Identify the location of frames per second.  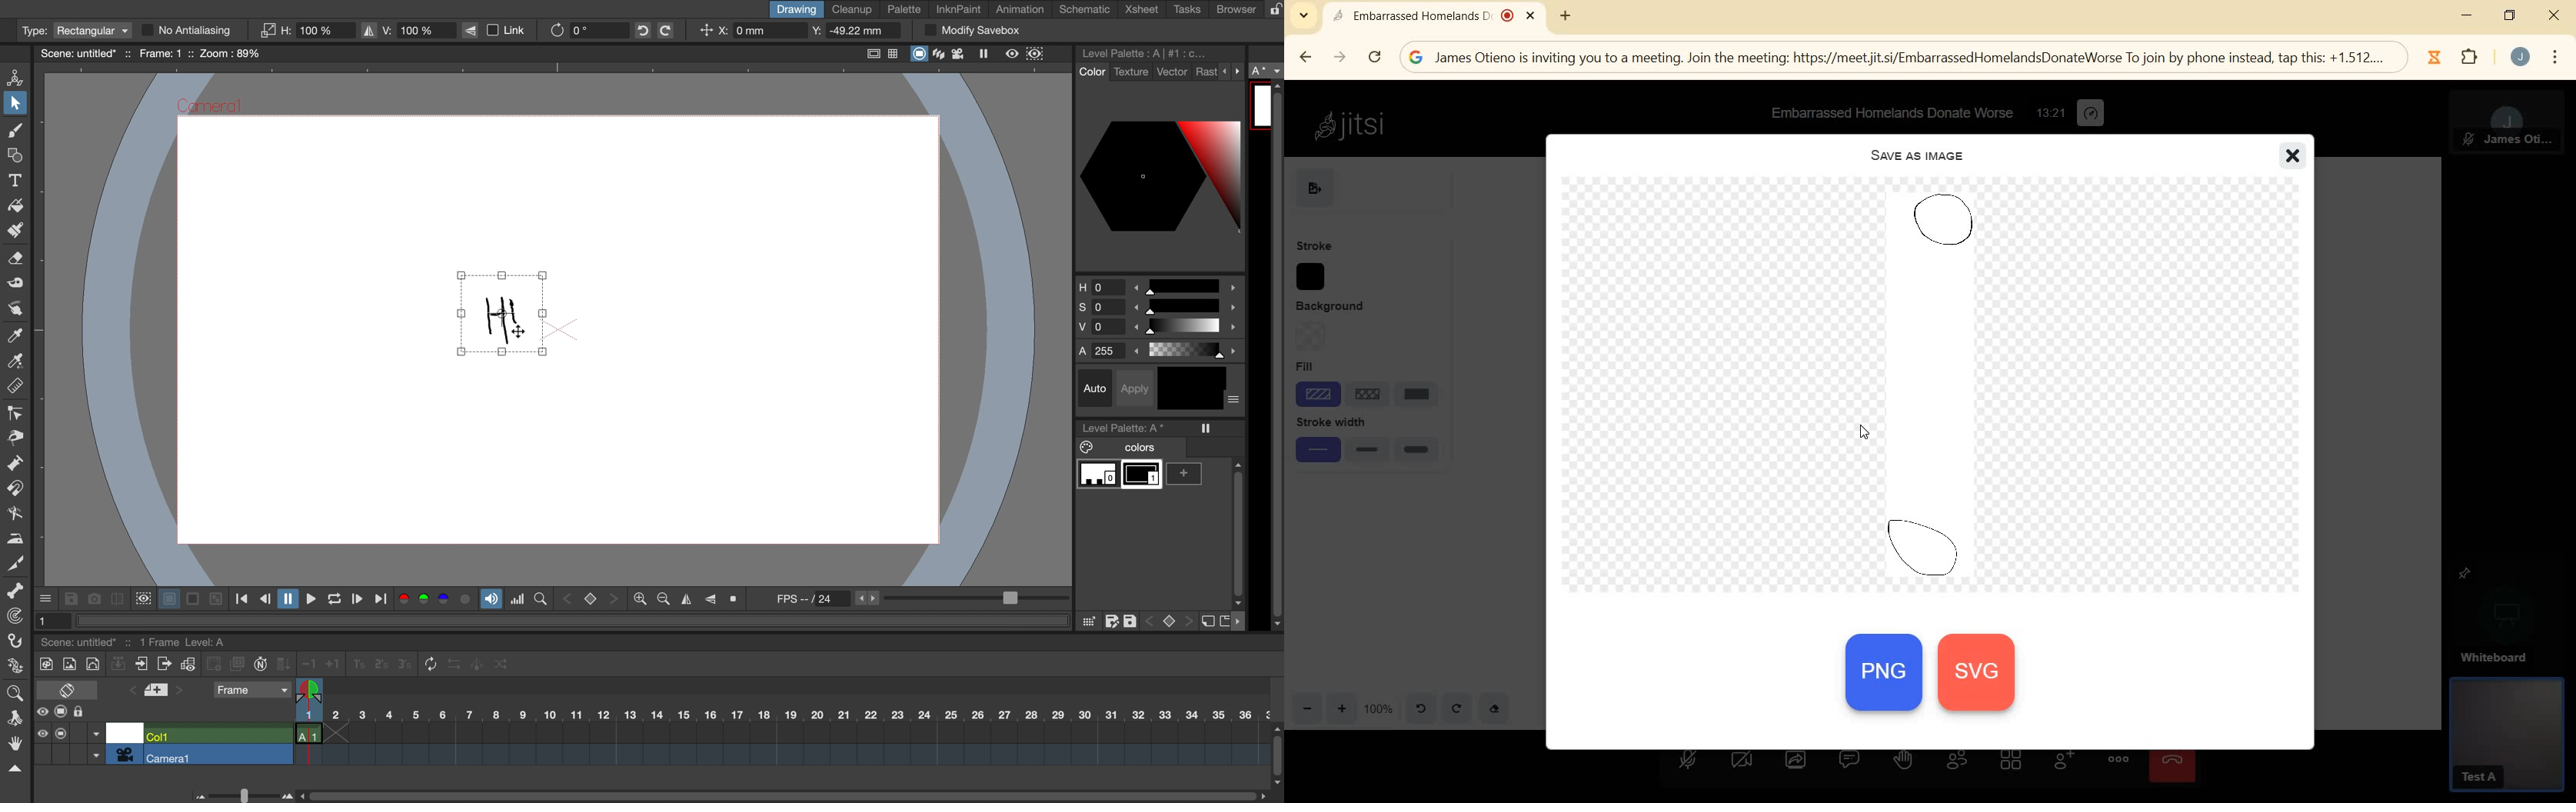
(916, 600).